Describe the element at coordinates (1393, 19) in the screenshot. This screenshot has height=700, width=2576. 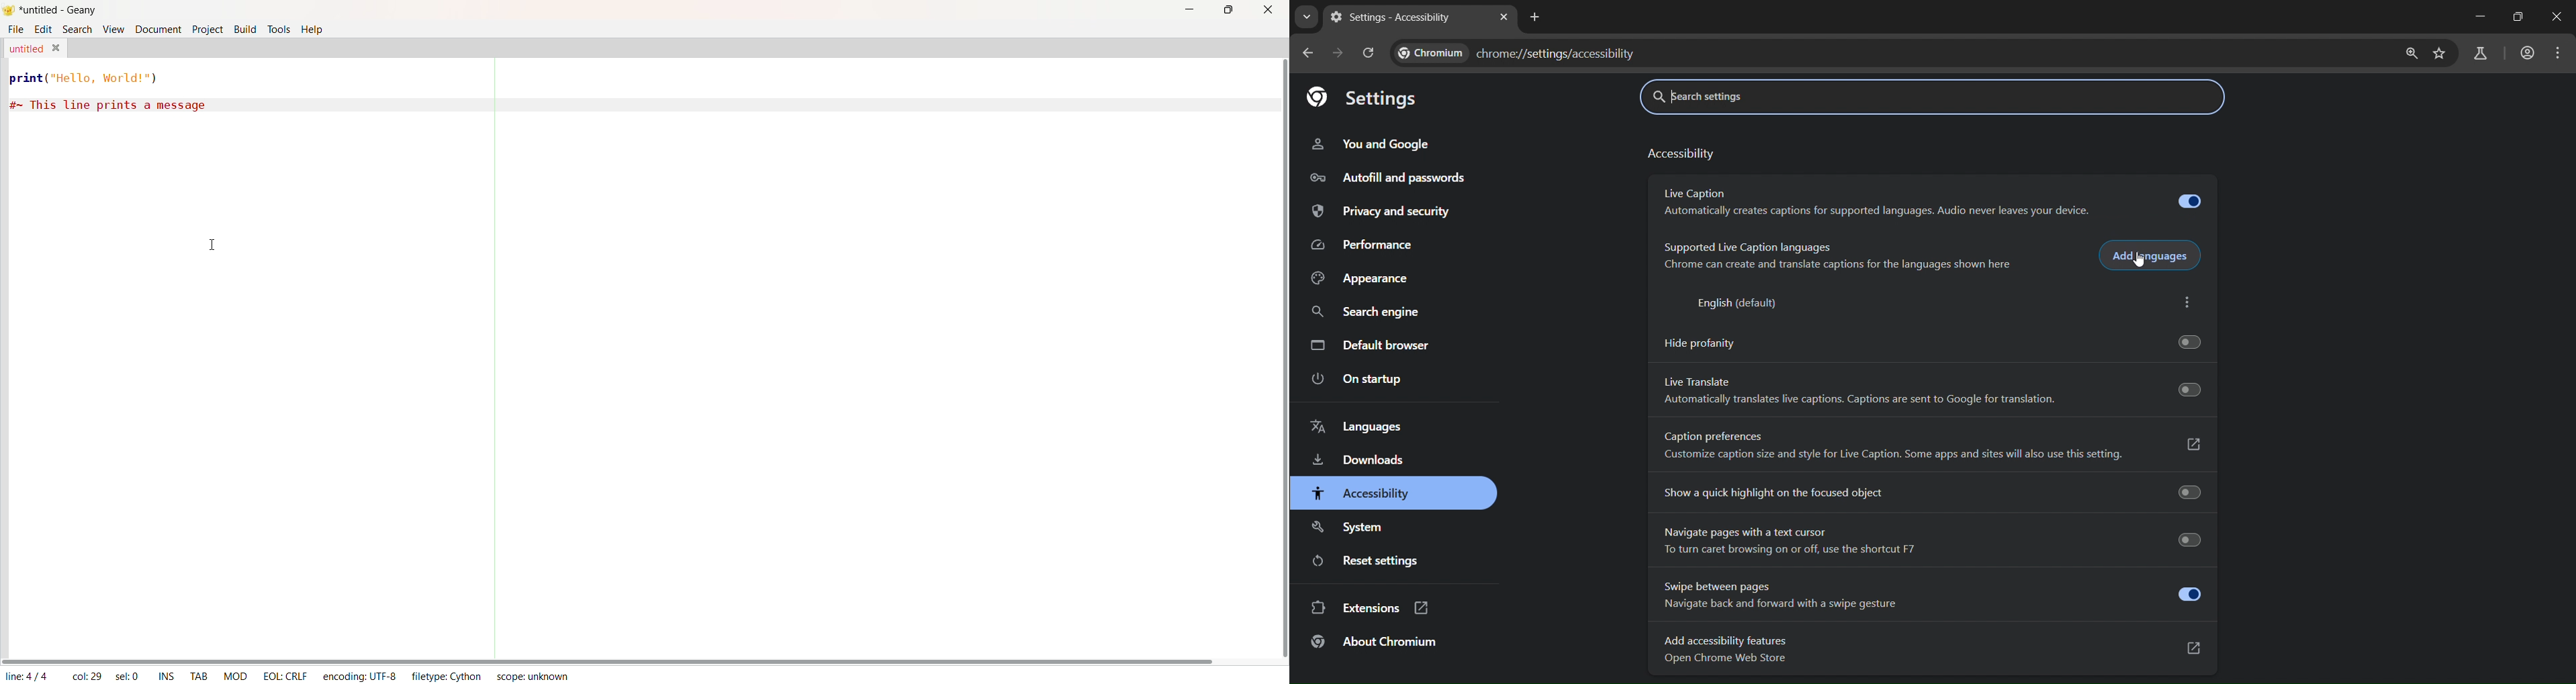
I see `settings - accessibility` at that location.